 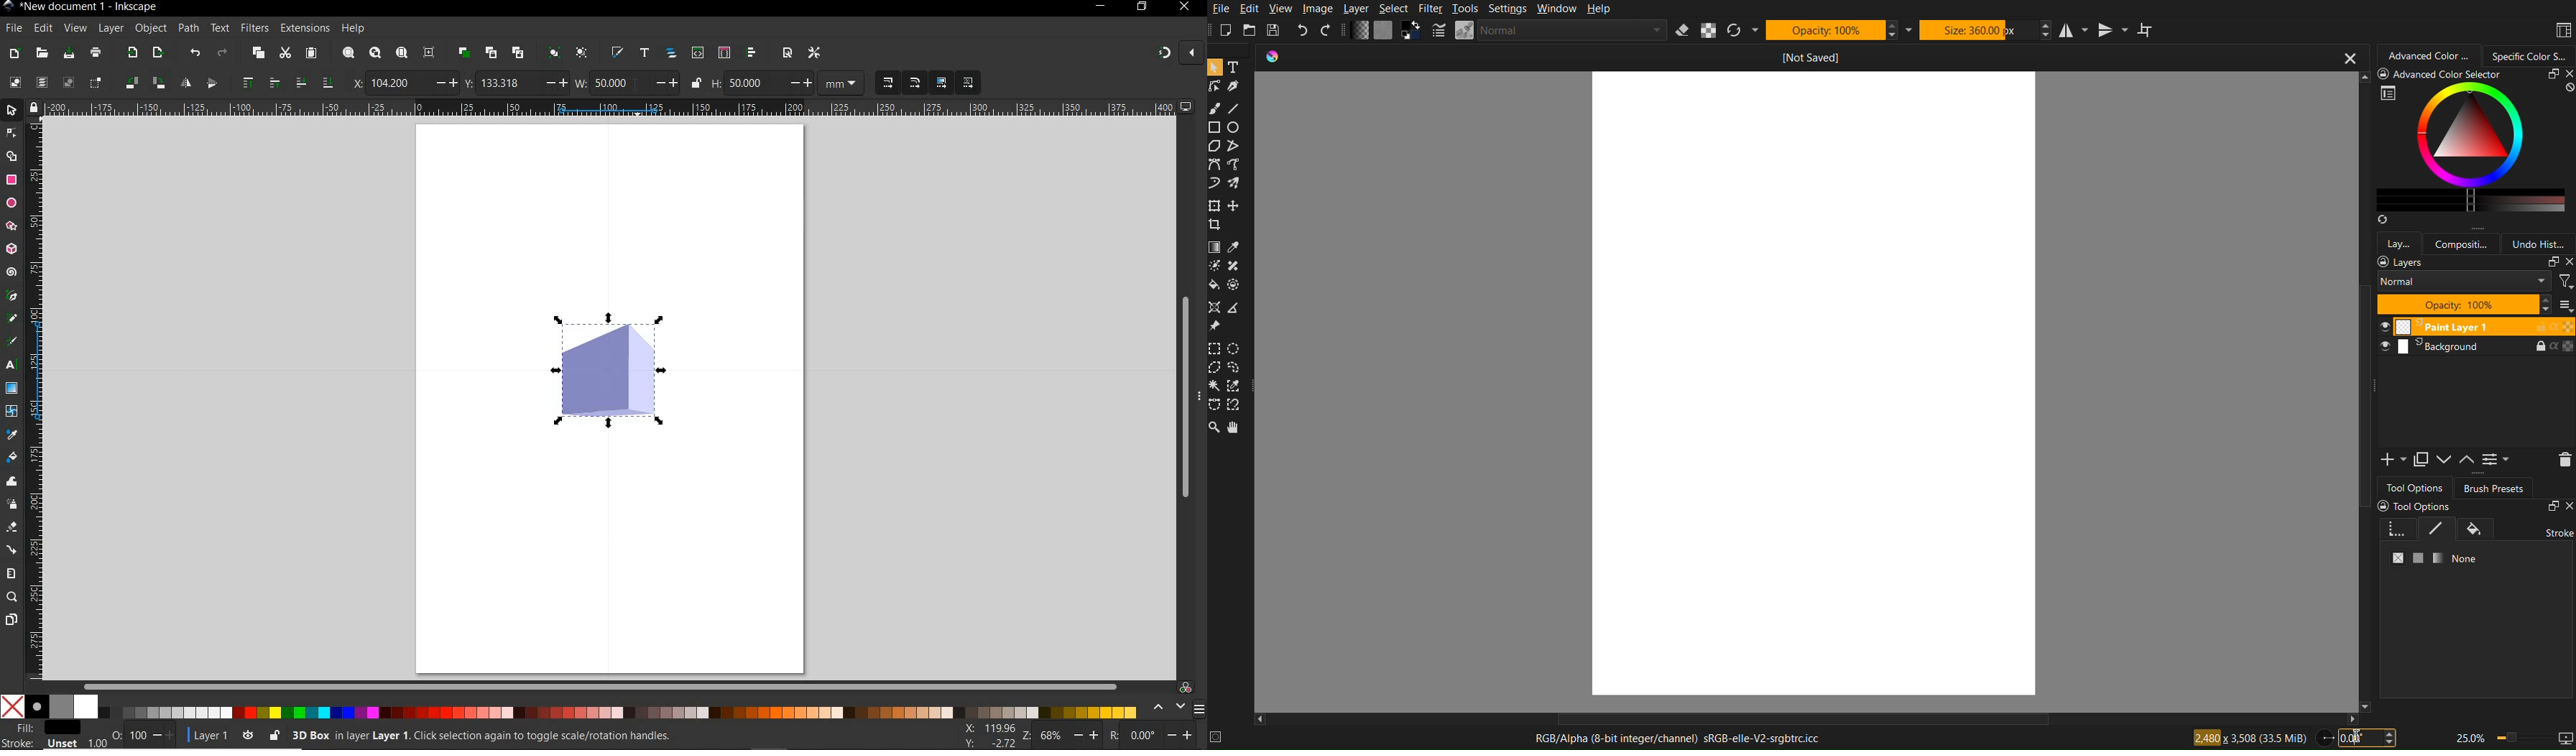 What do you see at coordinates (247, 84) in the screenshot?
I see `raise selection` at bounding box center [247, 84].